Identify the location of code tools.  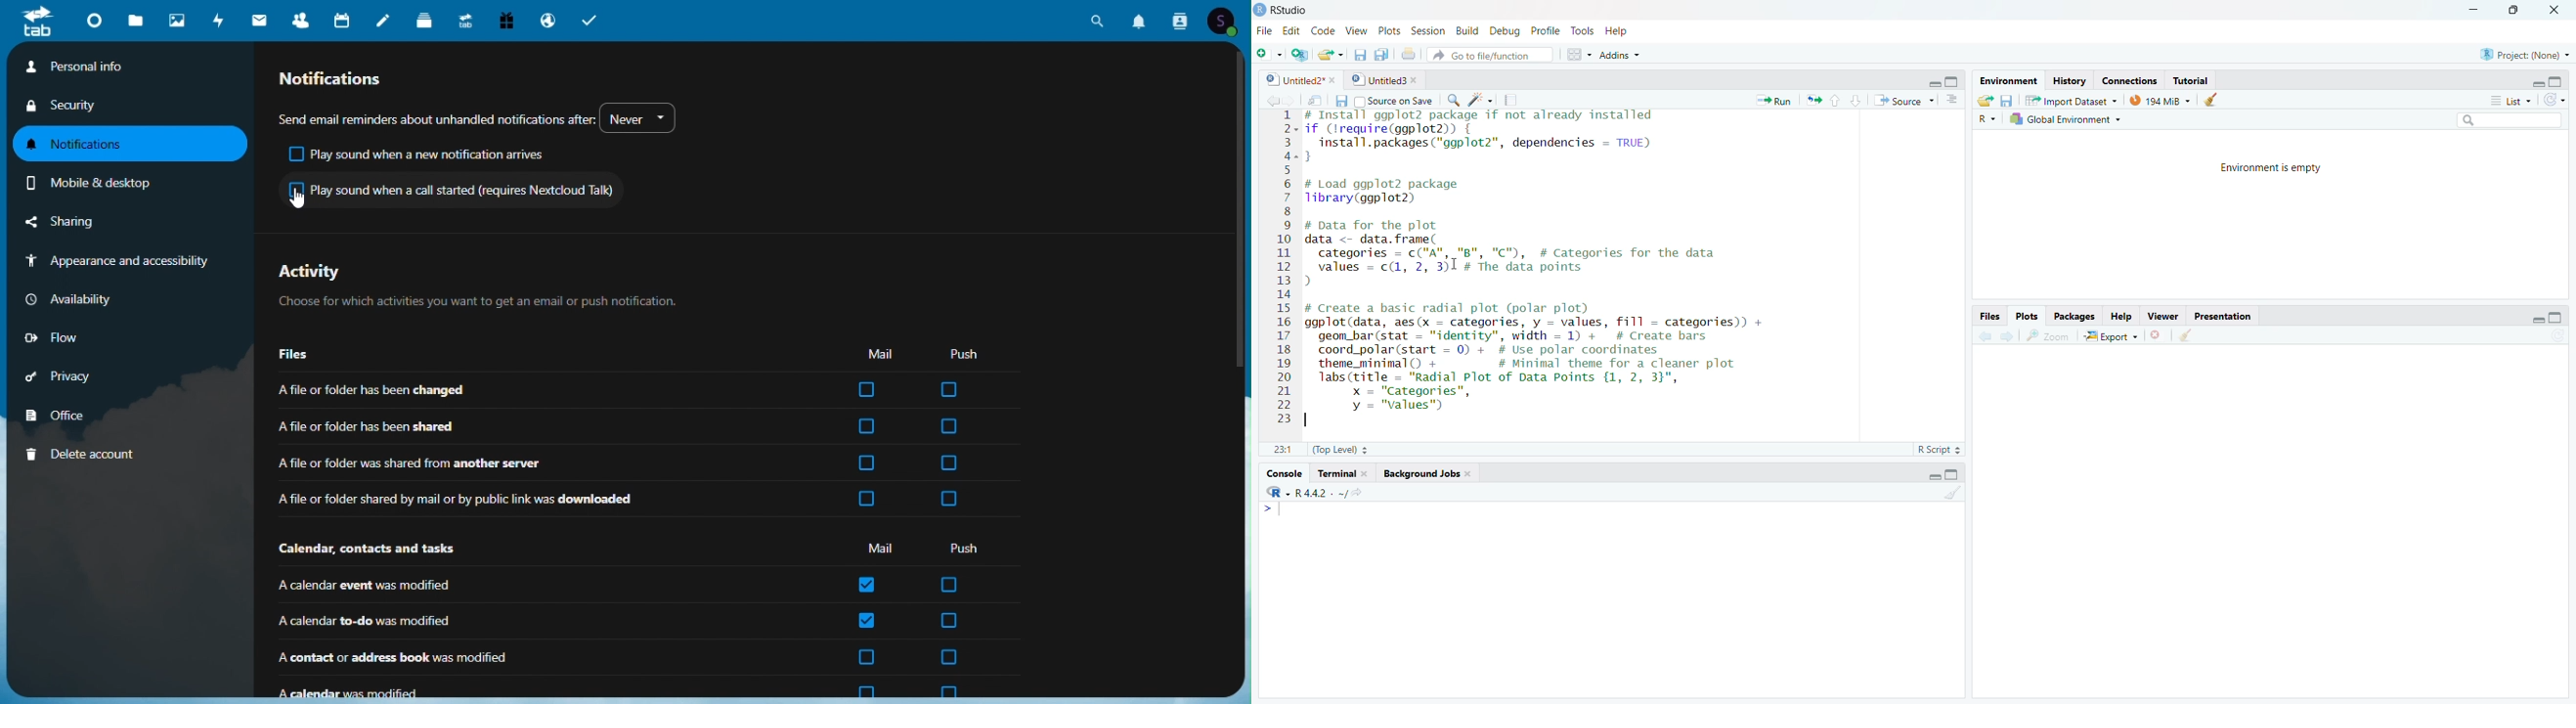
(1482, 99).